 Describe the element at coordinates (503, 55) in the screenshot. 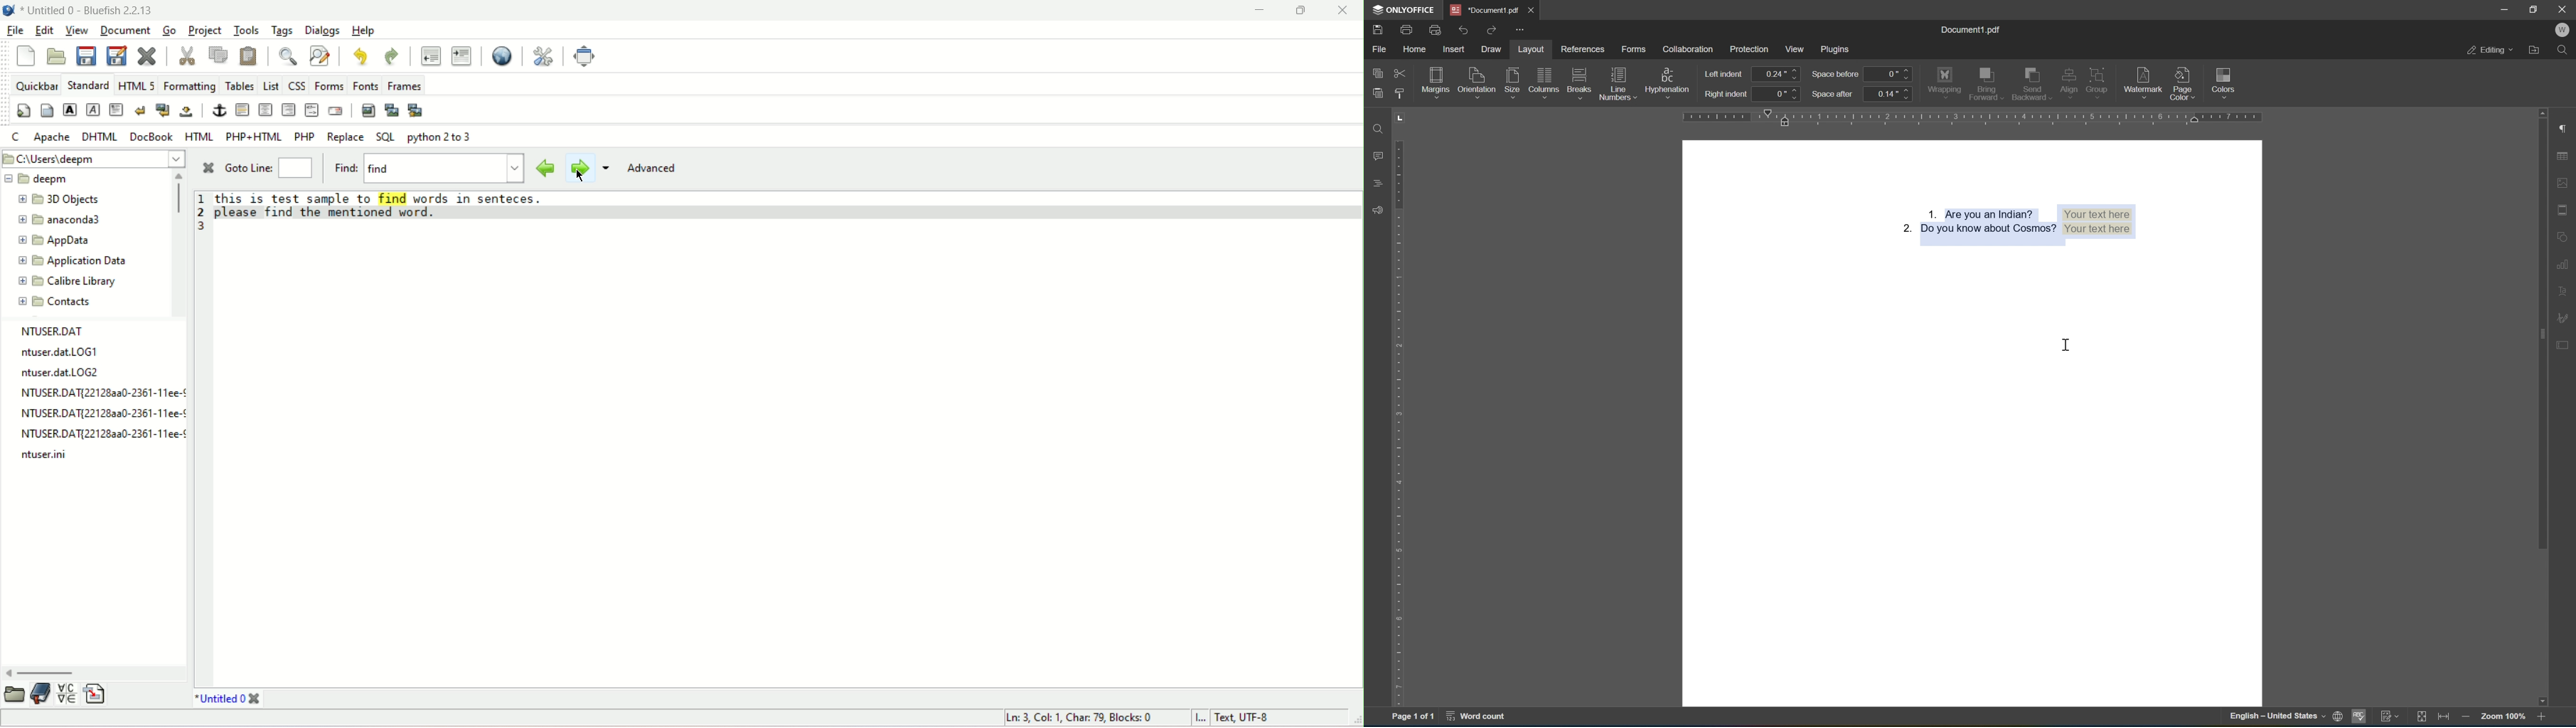

I see `preview in browser` at that location.